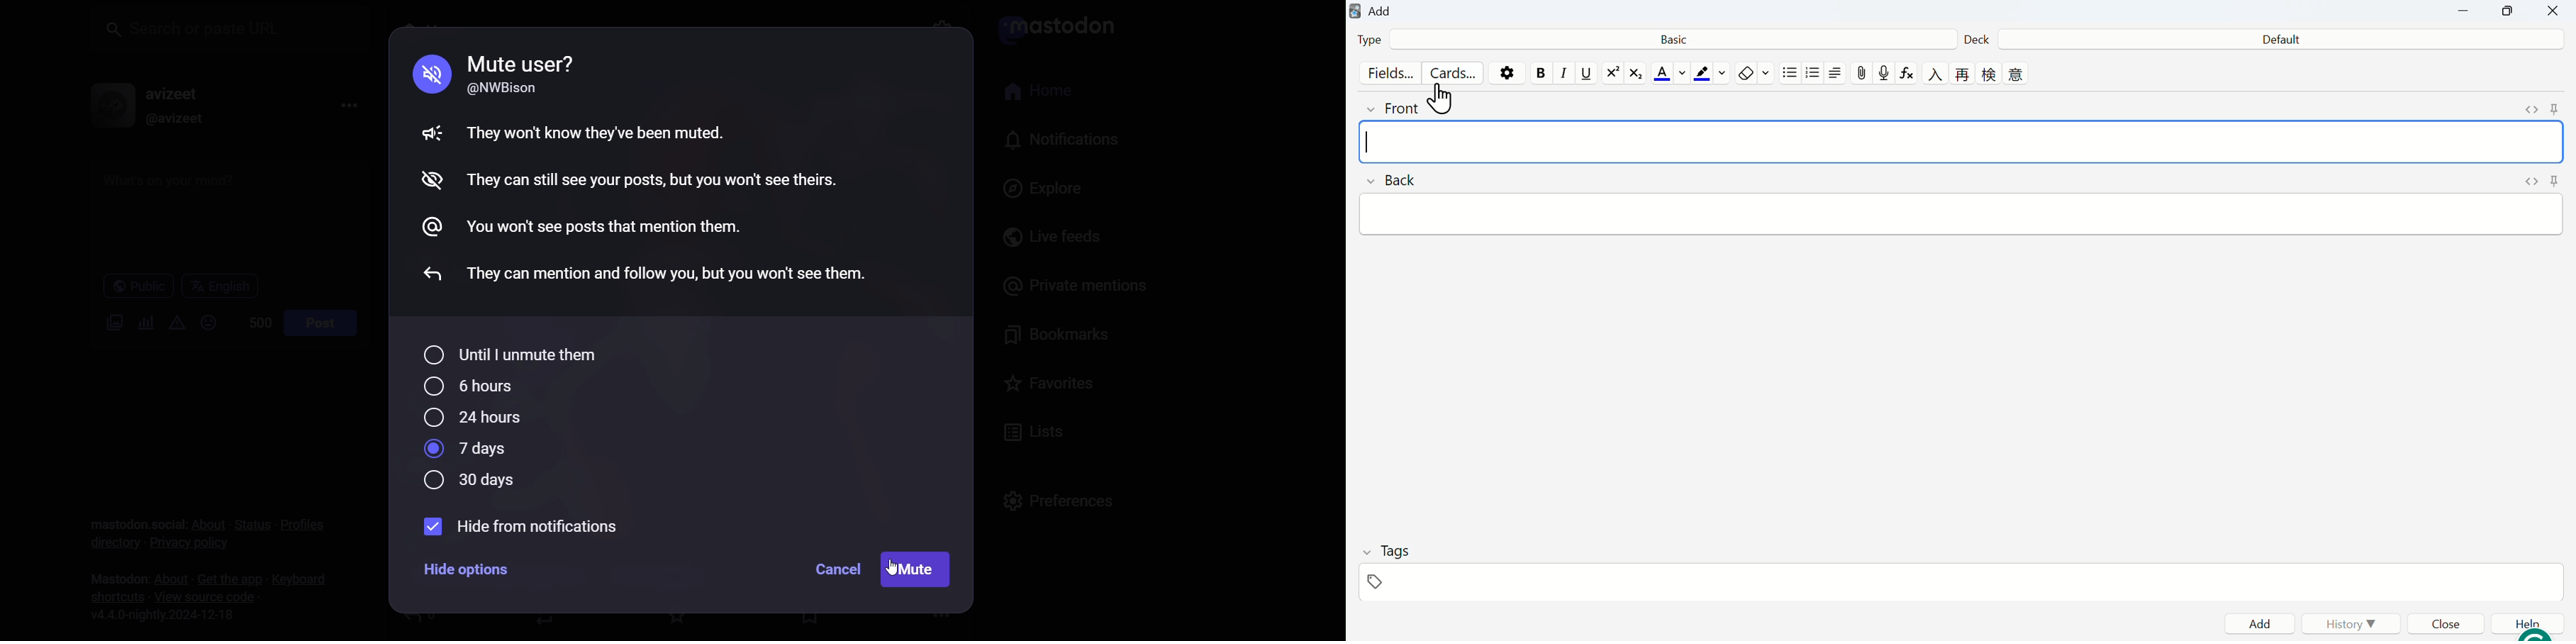 The image size is (2576, 644). Describe the element at coordinates (2016, 73) in the screenshot. I see `language` at that location.